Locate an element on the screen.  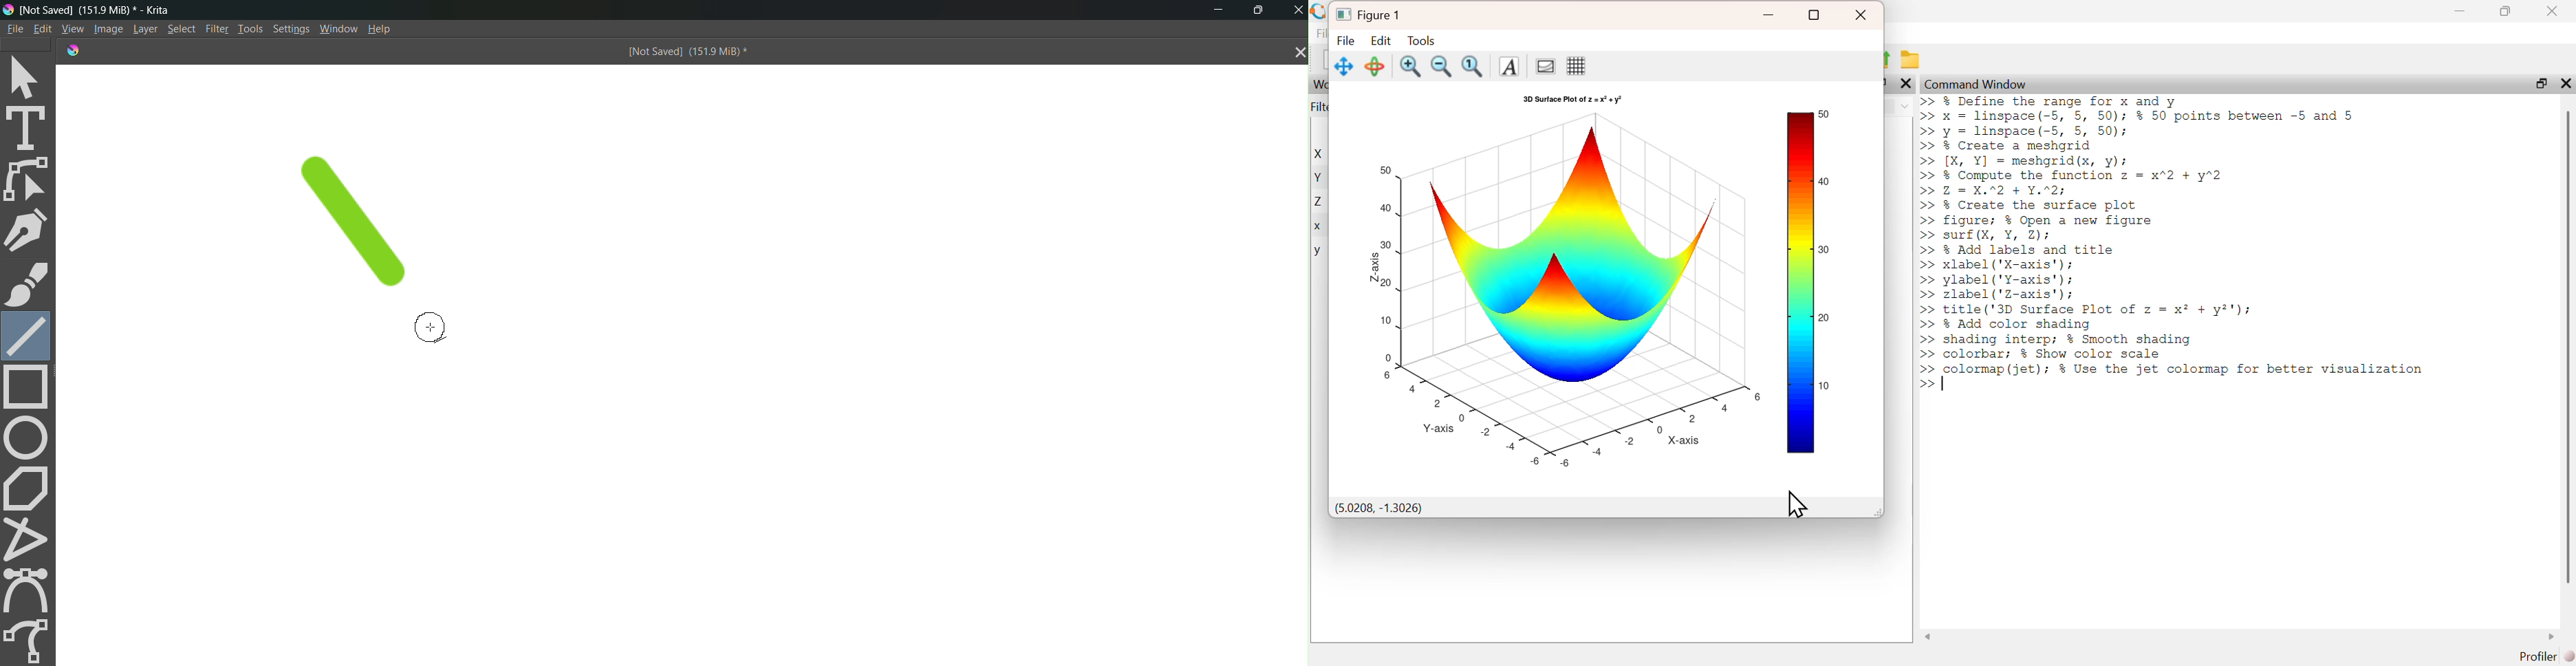
minimize is located at coordinates (1770, 15).